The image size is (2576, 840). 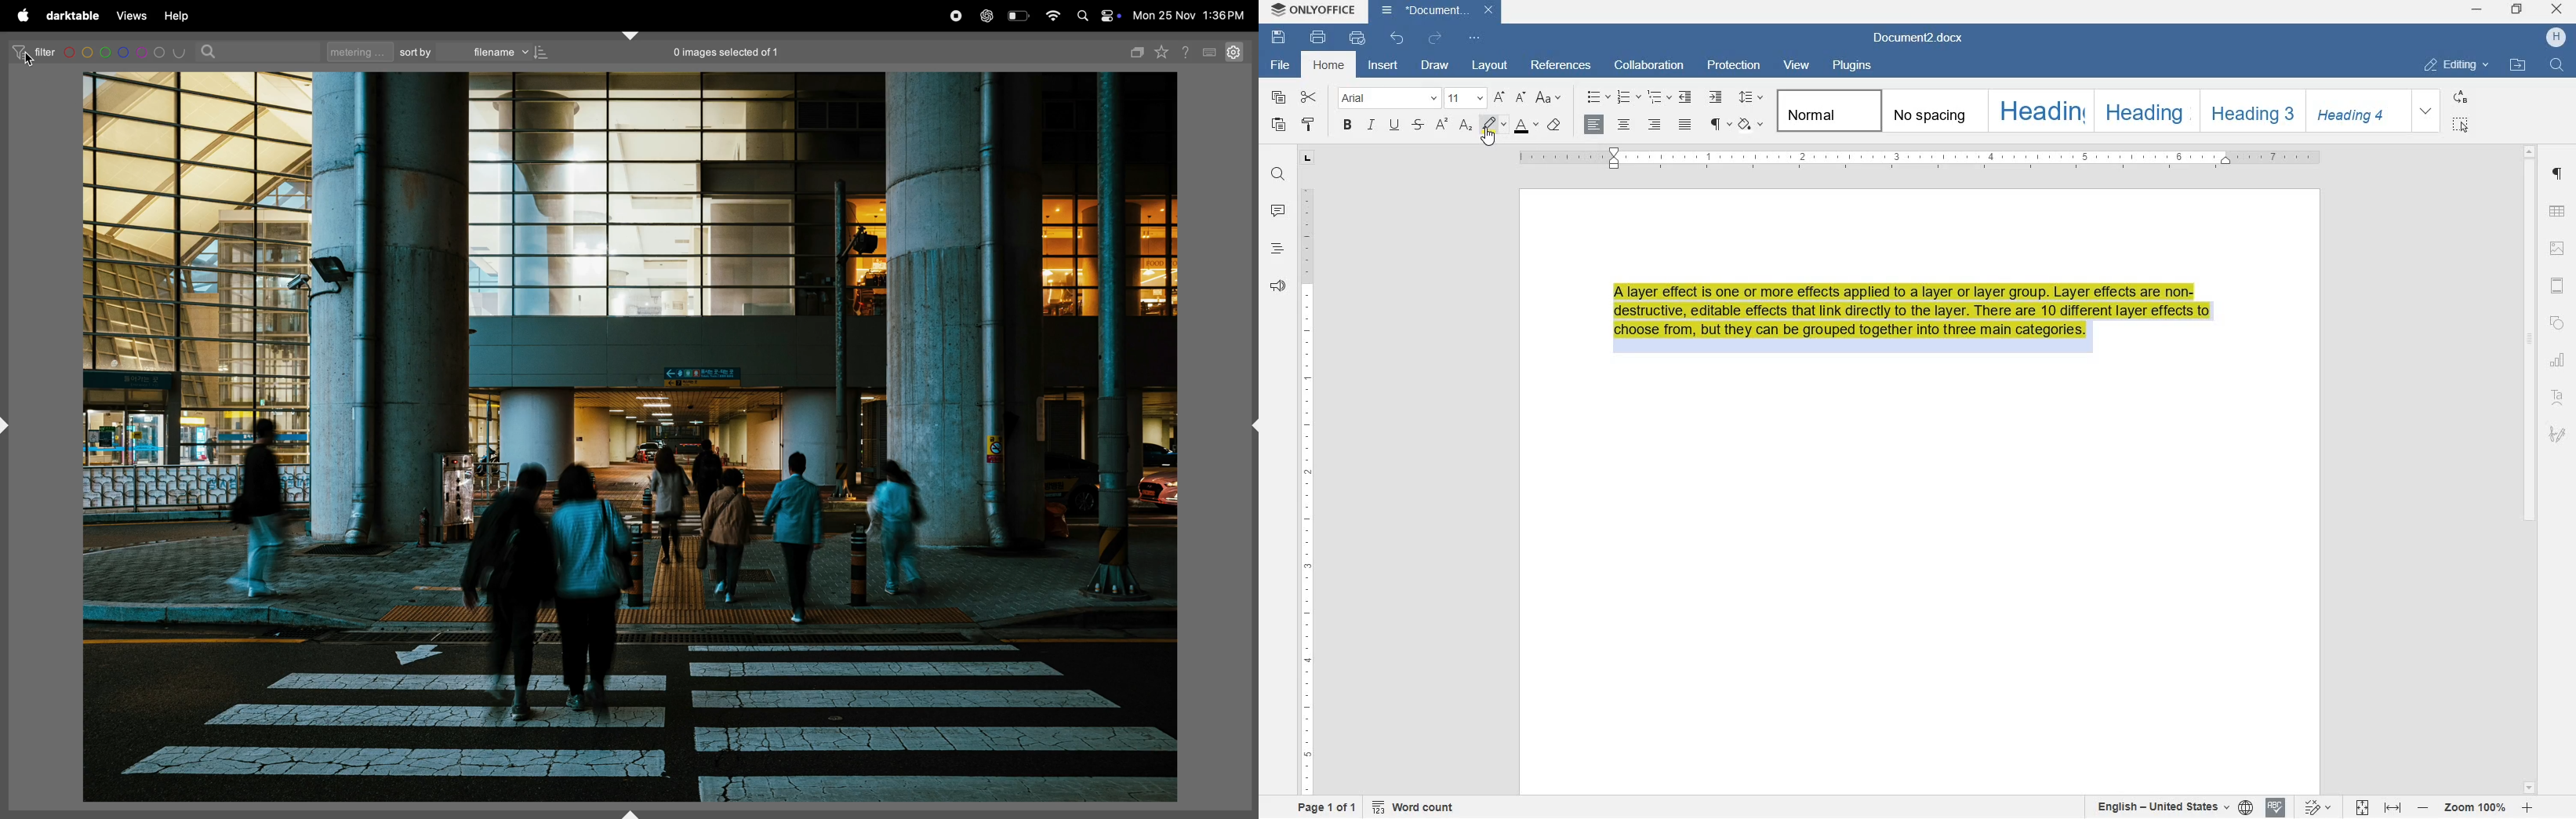 What do you see at coordinates (131, 14) in the screenshot?
I see `views` at bounding box center [131, 14].